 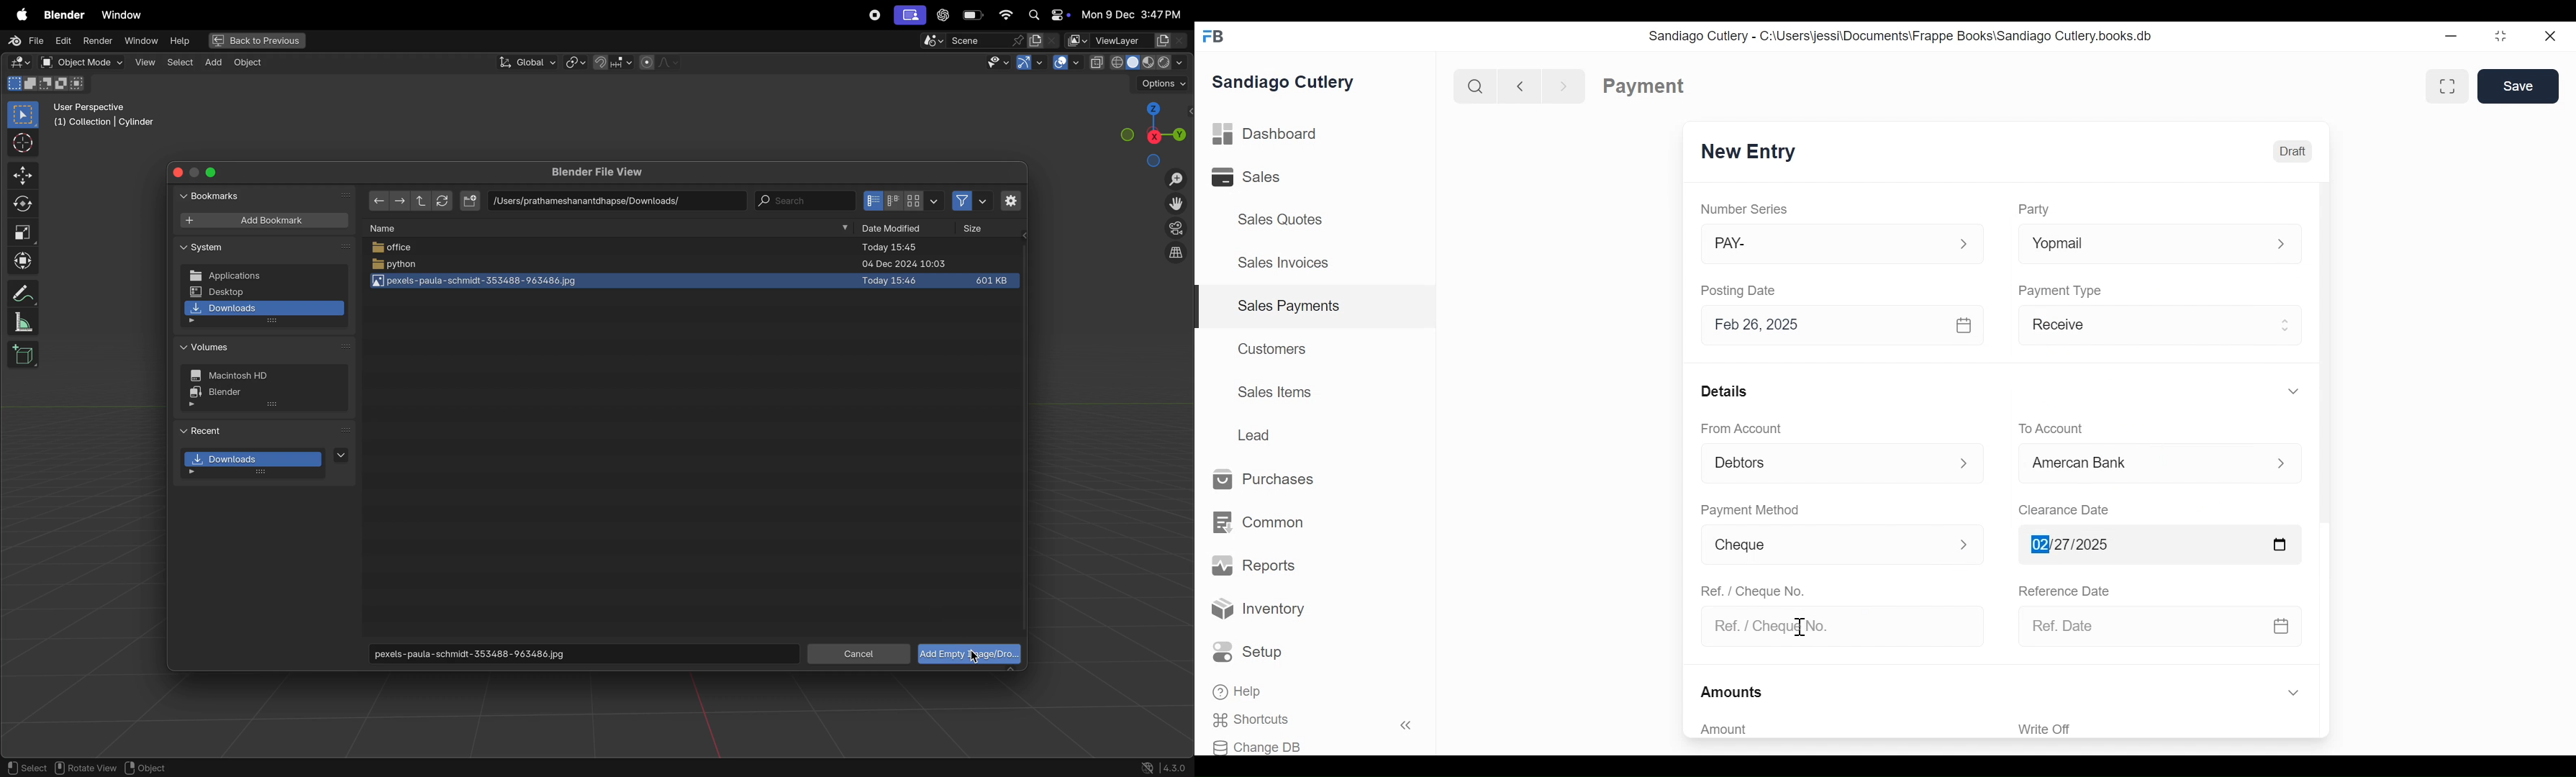 I want to click on Receive, so click(x=2141, y=327).